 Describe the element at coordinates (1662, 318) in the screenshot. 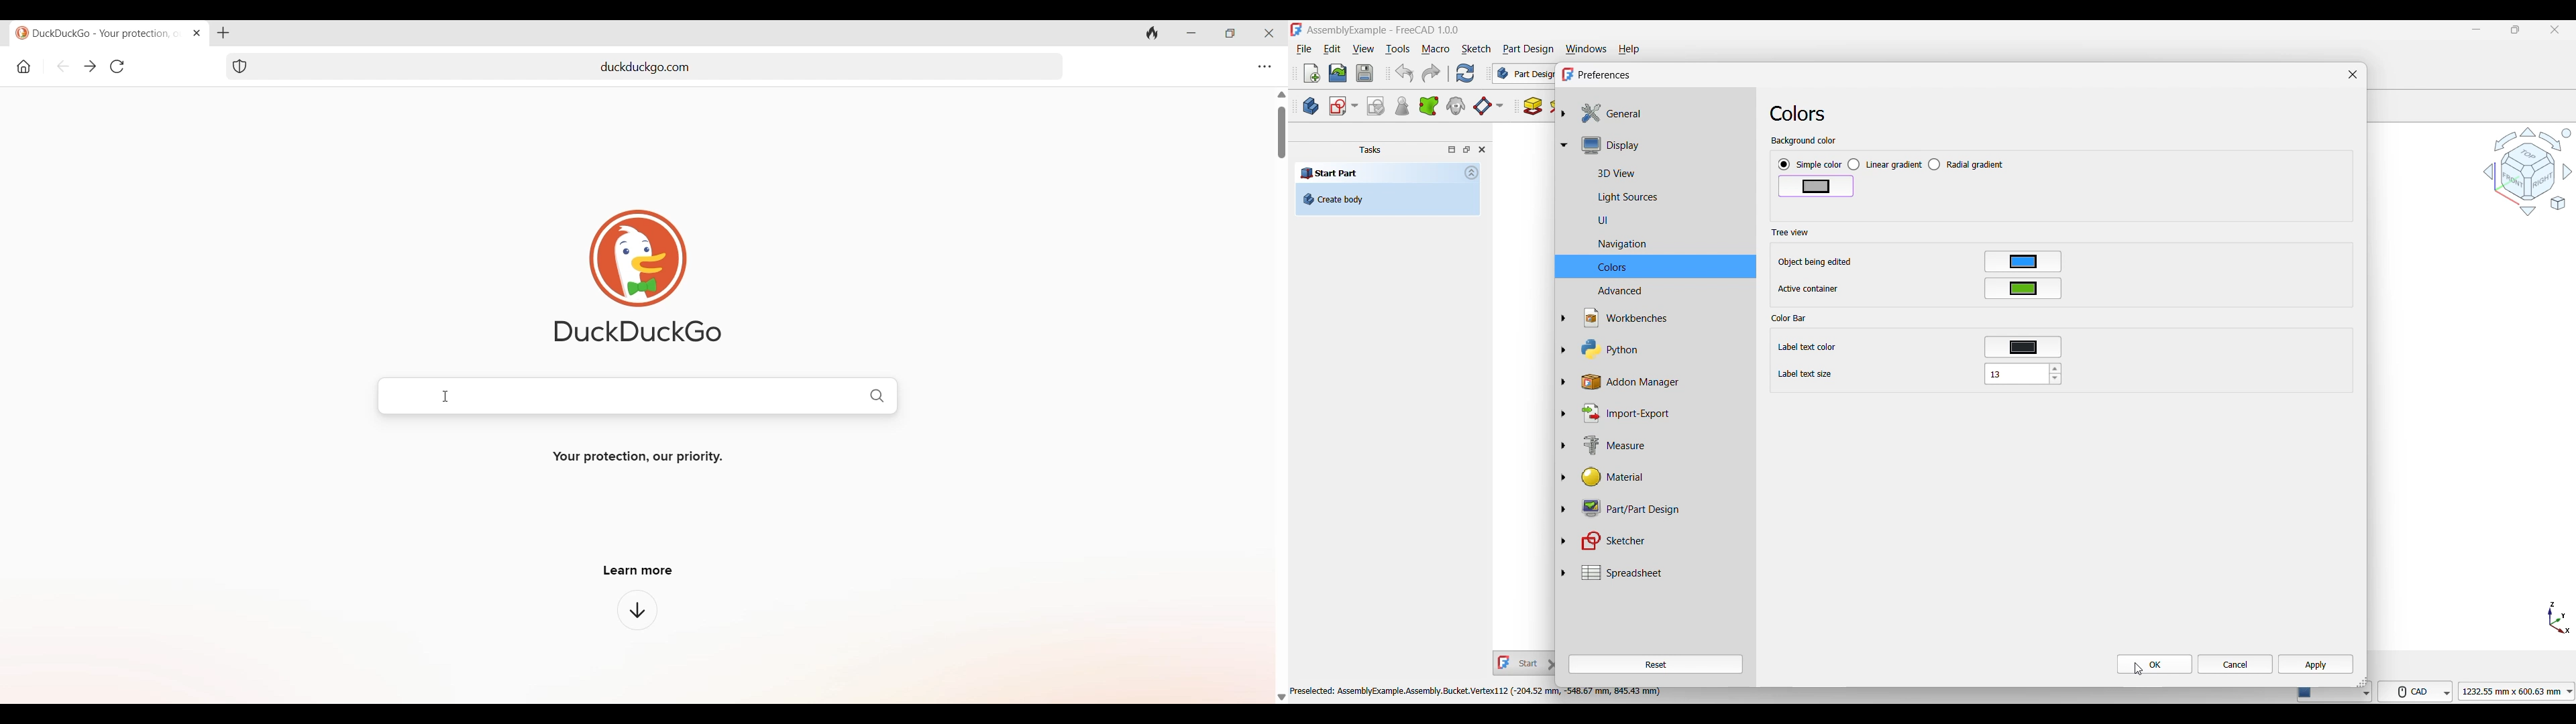

I see `Workbench settings` at that location.